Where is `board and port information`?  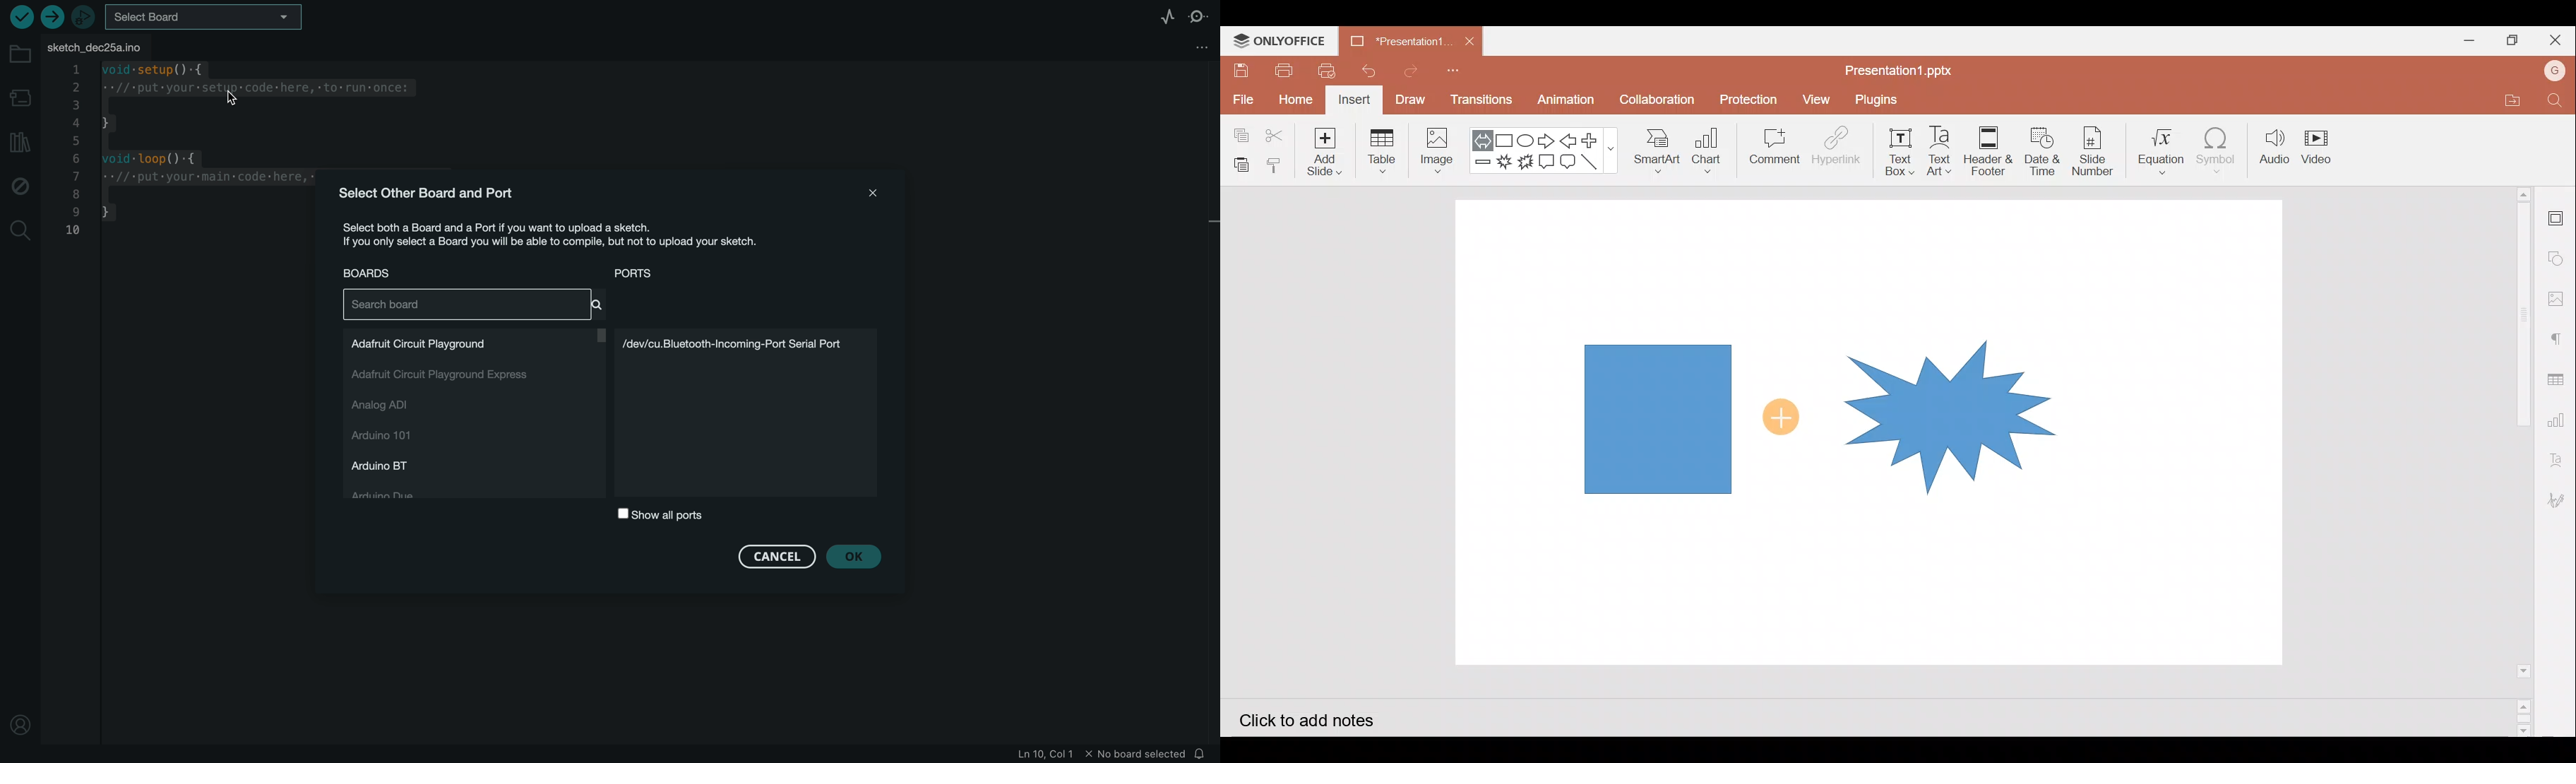 board and port information is located at coordinates (566, 236).